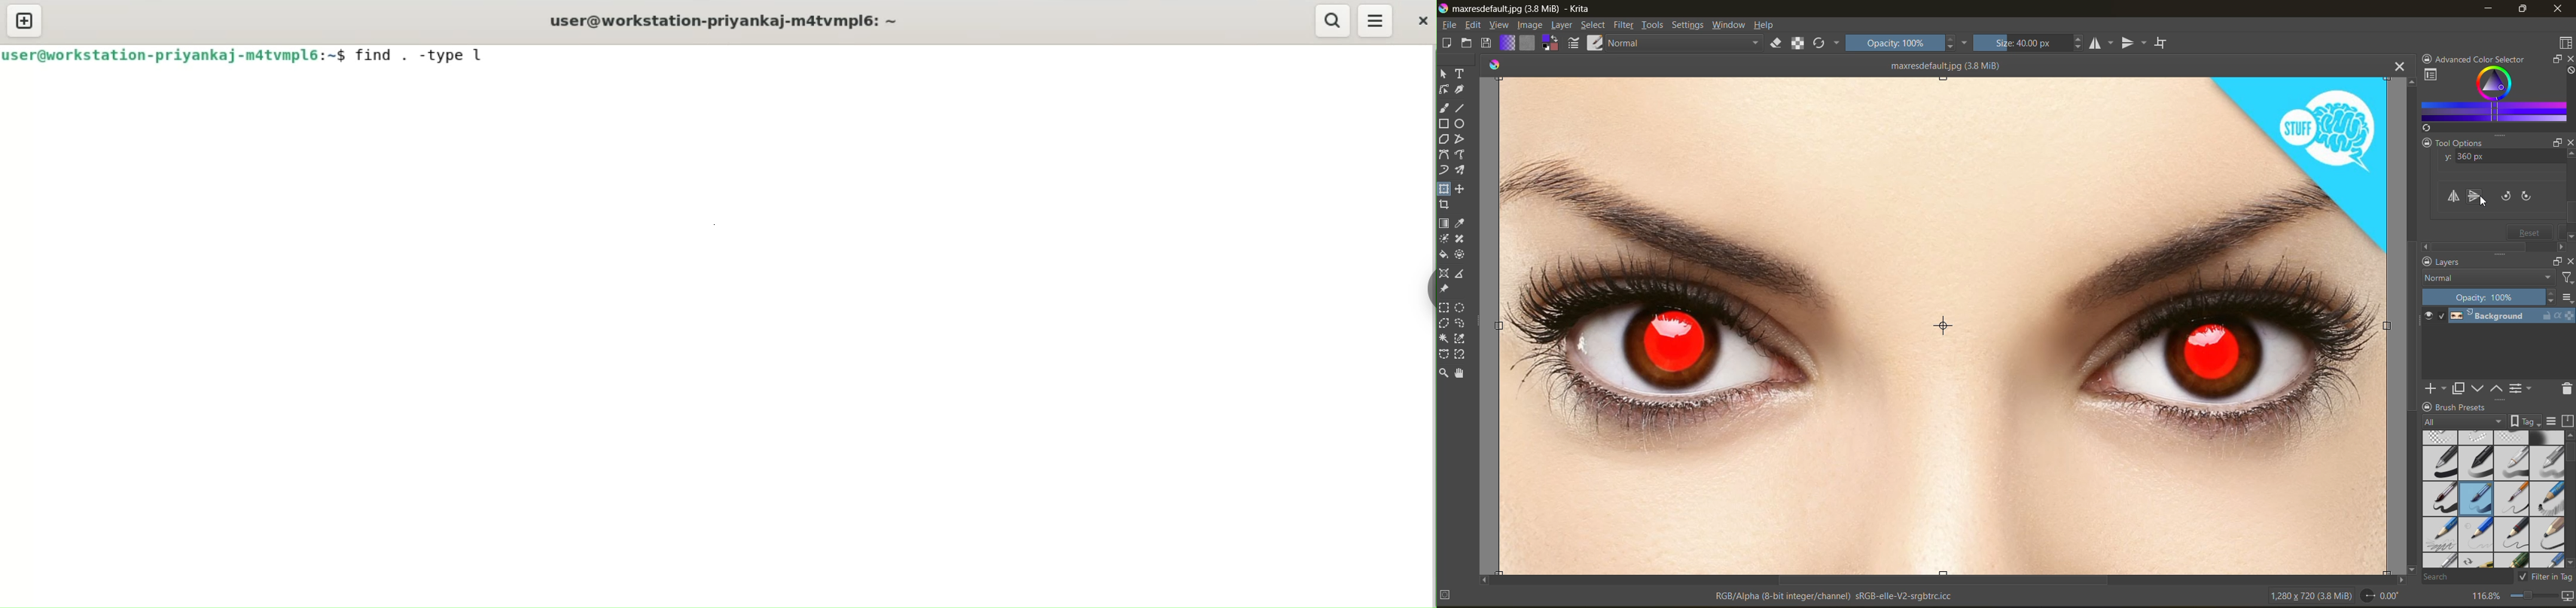 This screenshot has width=2576, height=616. Describe the element at coordinates (1445, 372) in the screenshot. I see `tool` at that location.